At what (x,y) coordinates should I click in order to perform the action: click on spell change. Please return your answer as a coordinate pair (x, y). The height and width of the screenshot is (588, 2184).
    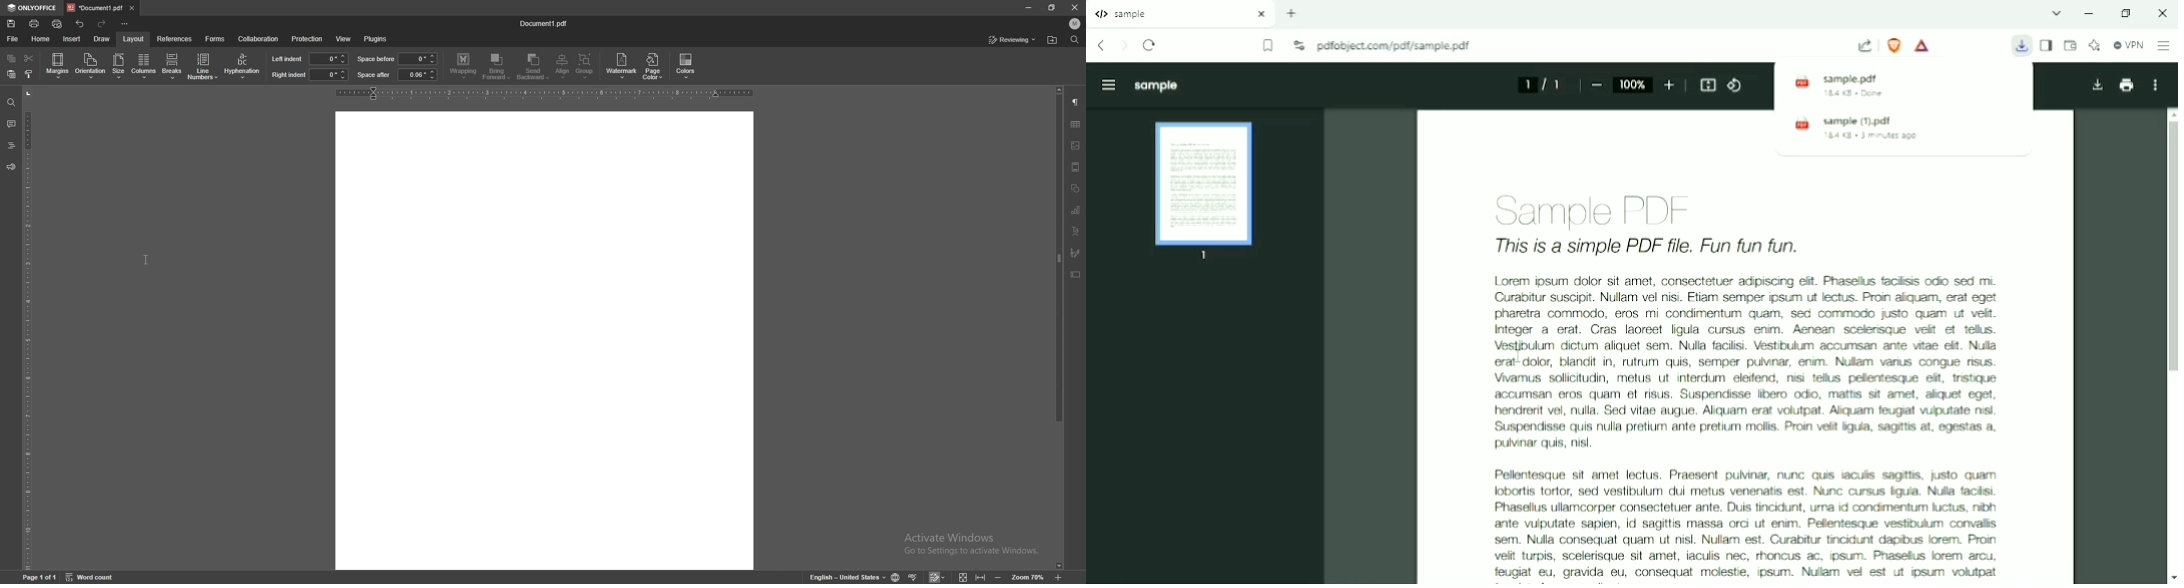
    Looking at the image, I should click on (914, 577).